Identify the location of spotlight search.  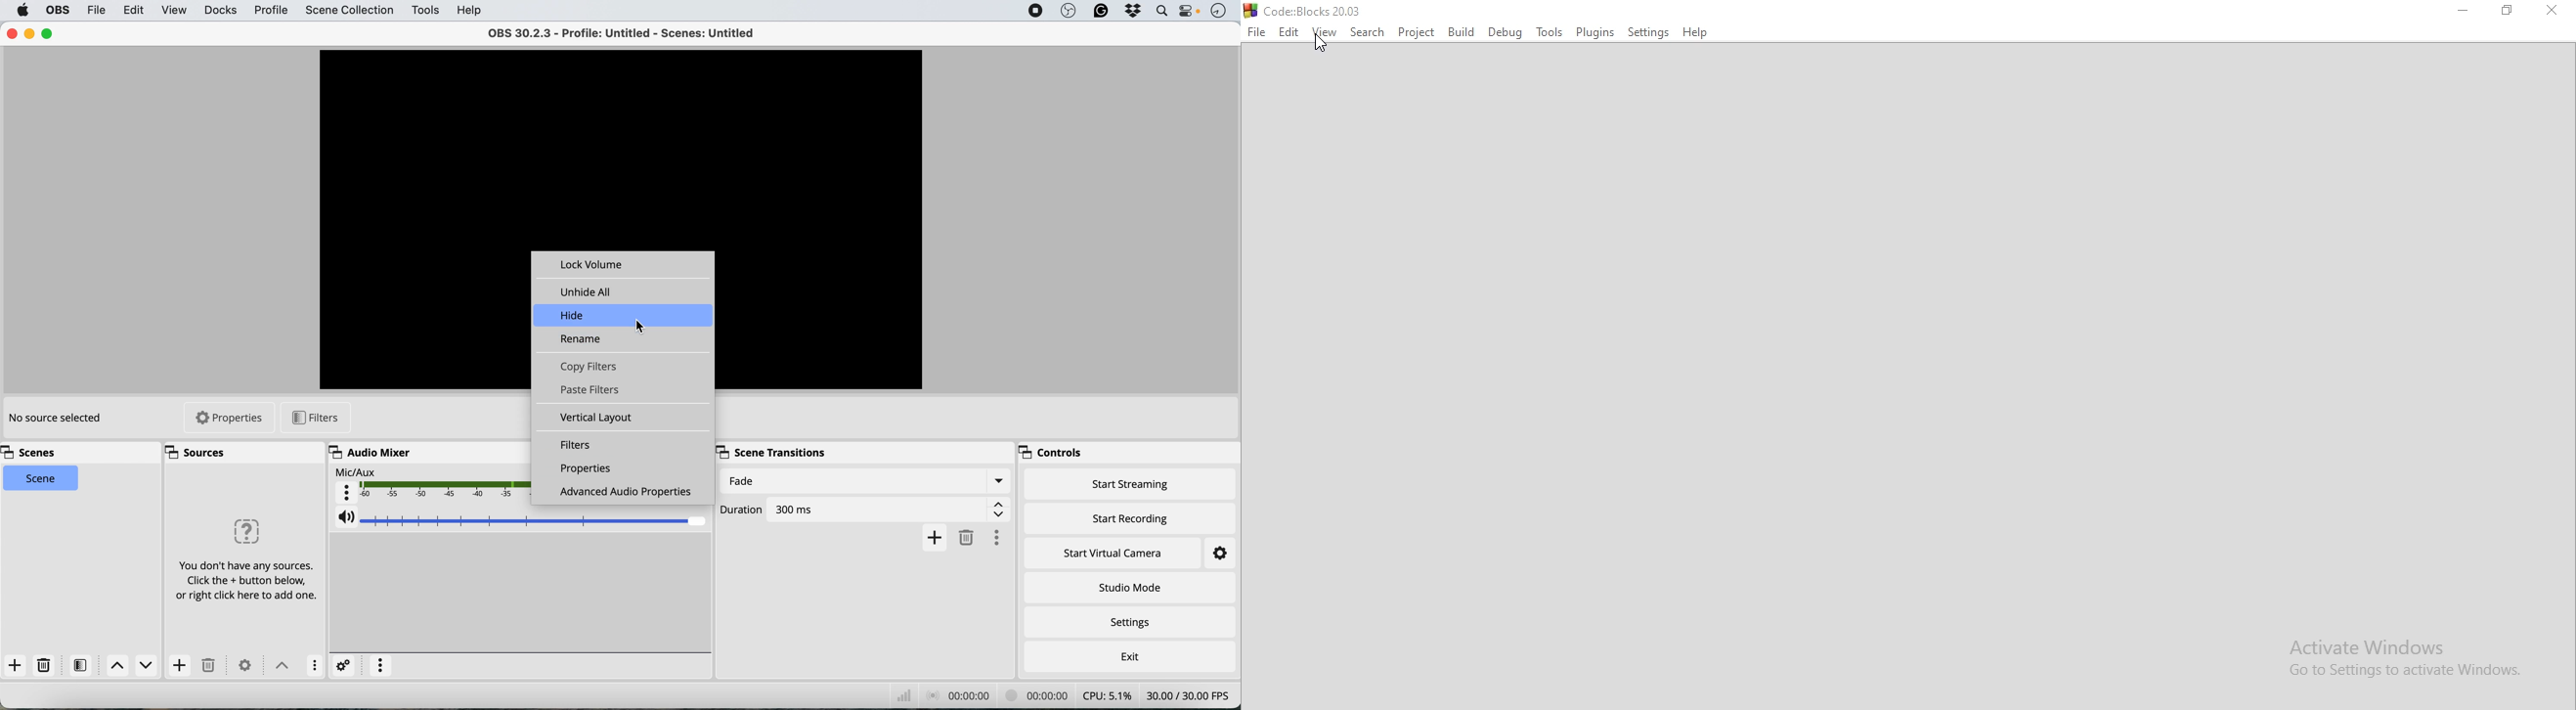
(1160, 11).